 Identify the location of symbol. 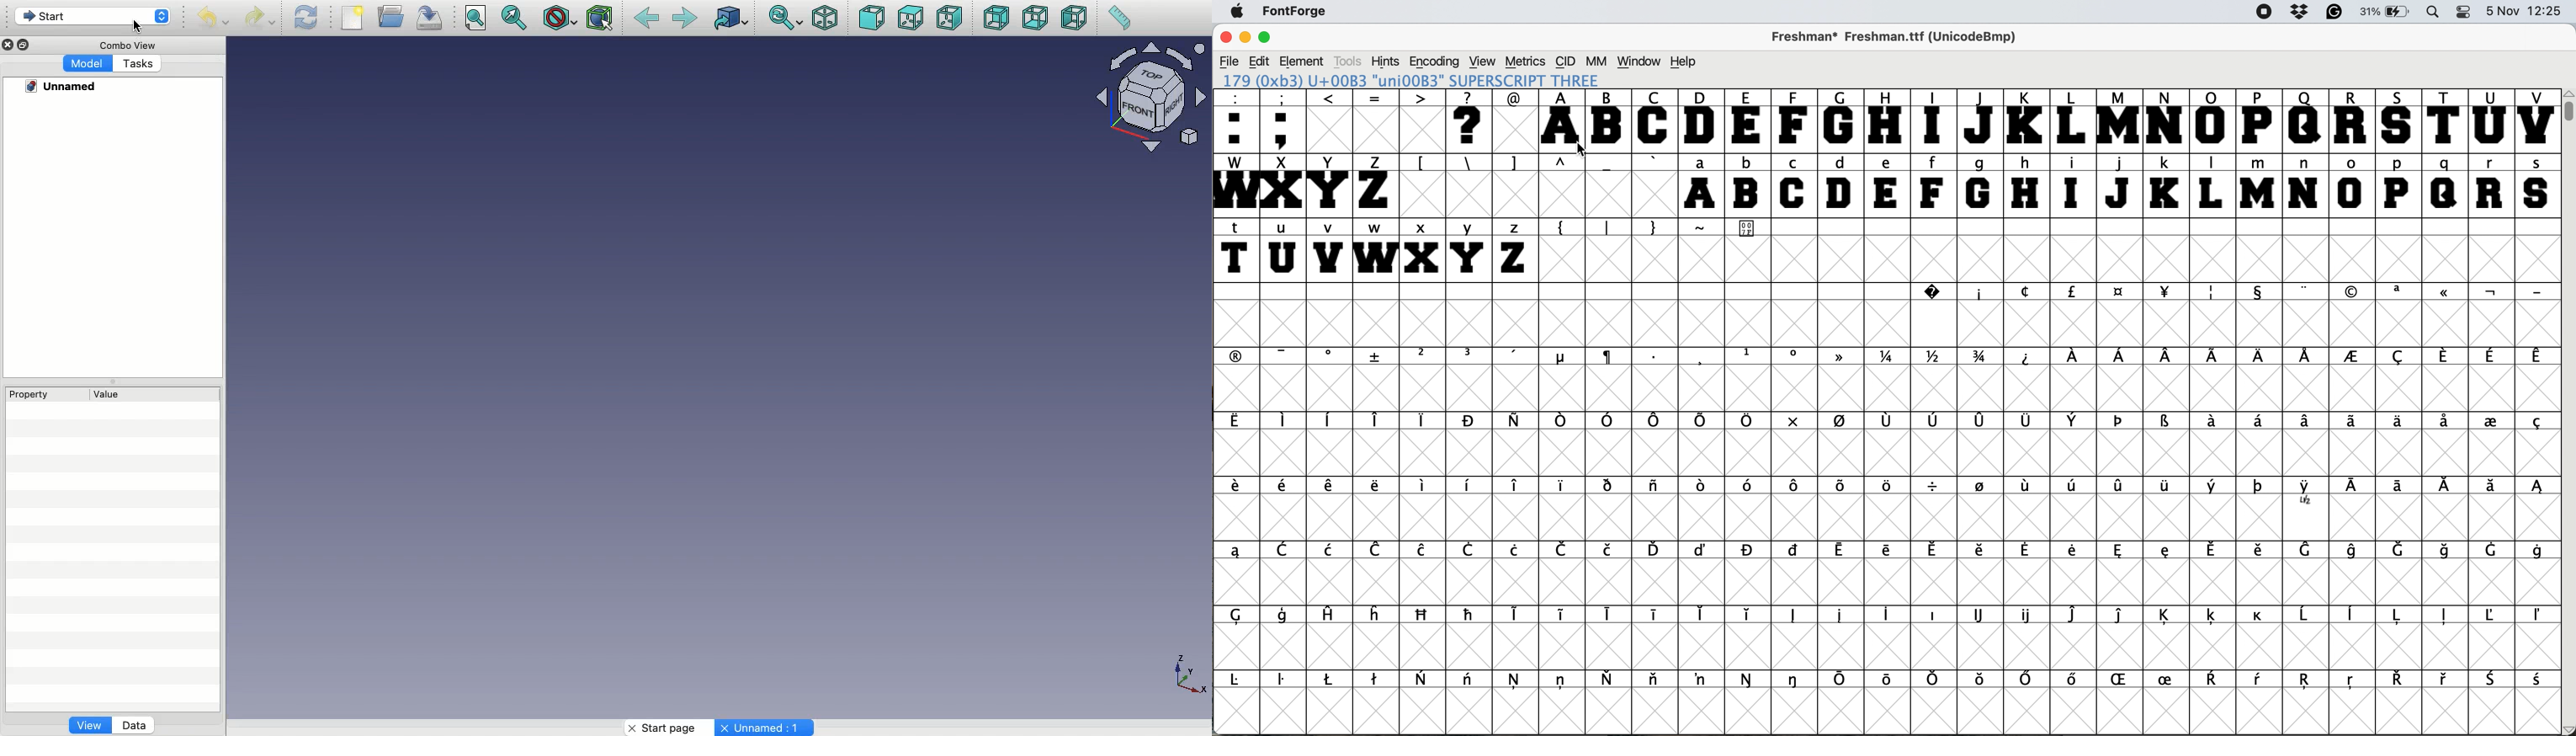
(1611, 678).